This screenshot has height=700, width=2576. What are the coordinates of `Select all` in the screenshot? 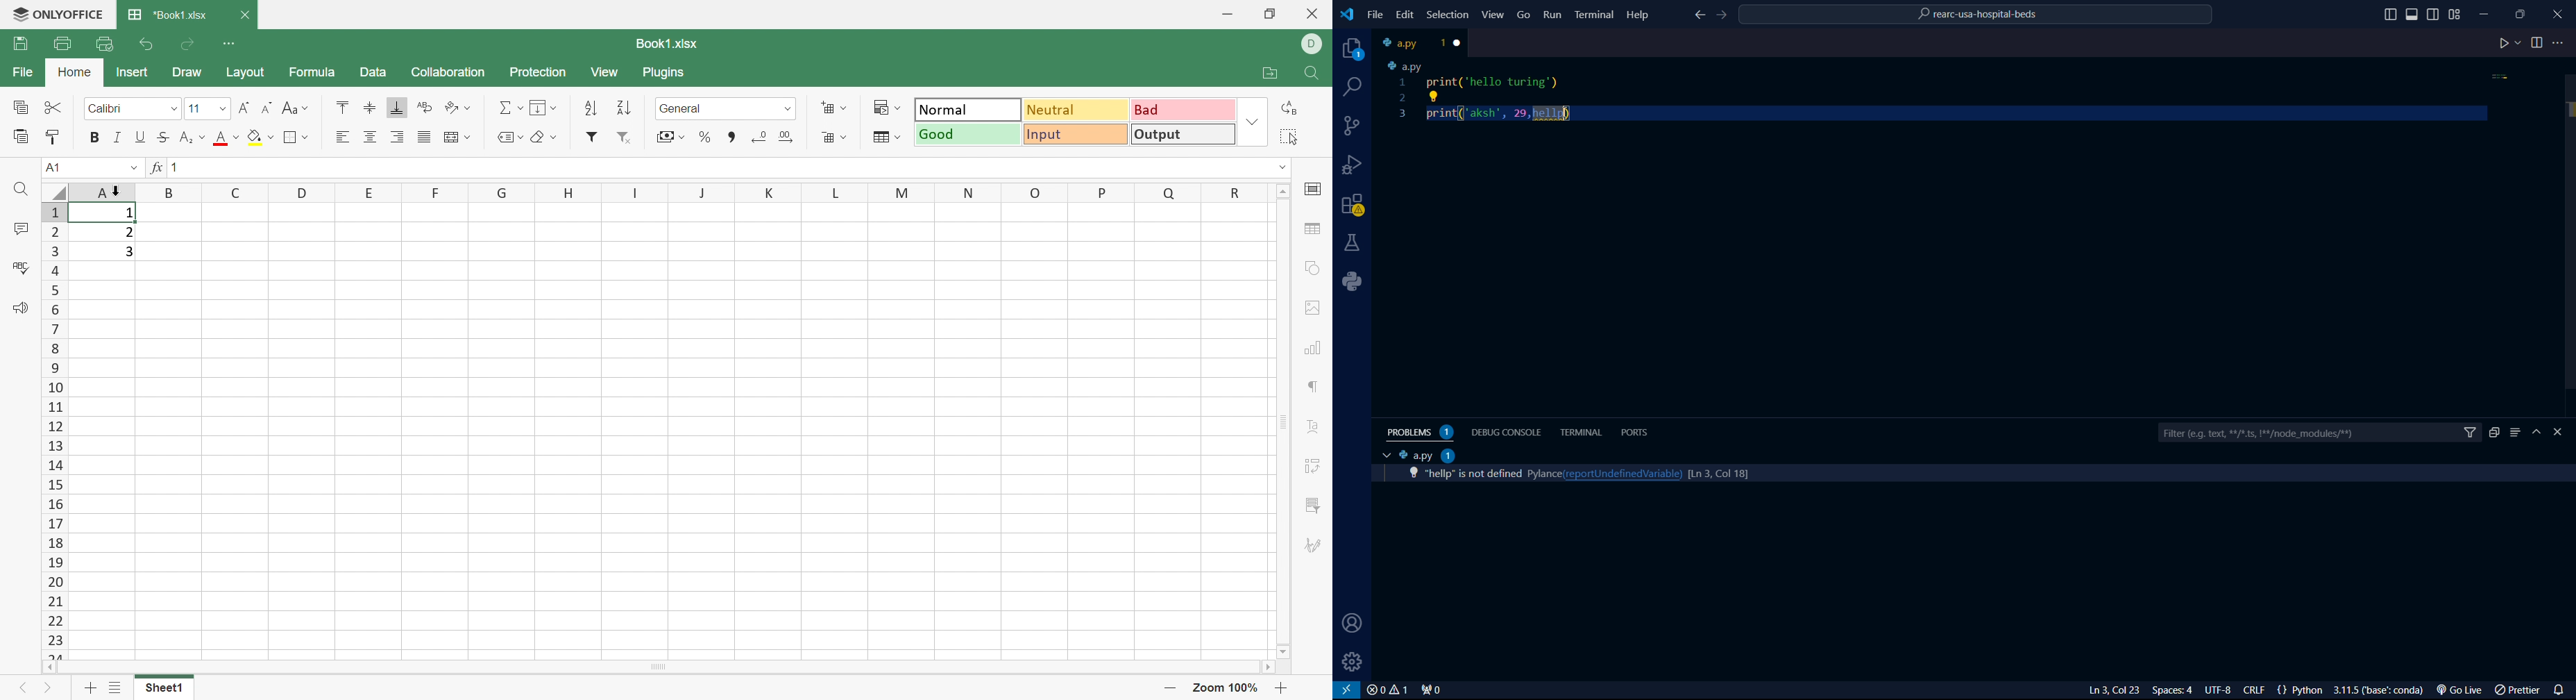 It's located at (1287, 137).